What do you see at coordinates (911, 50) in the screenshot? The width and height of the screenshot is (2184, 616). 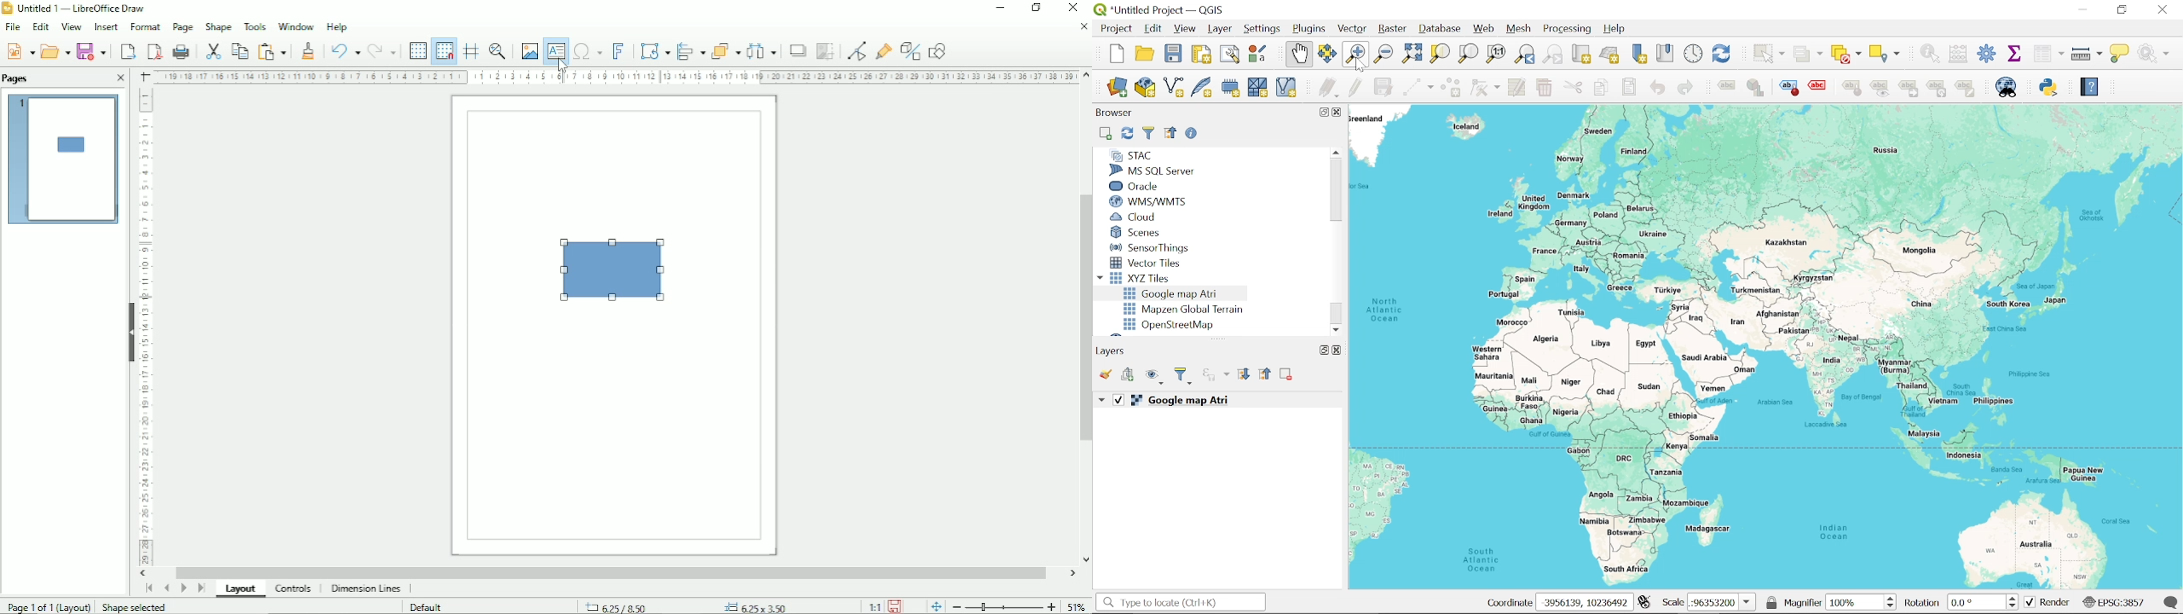 I see `Toggle extrusion` at bounding box center [911, 50].